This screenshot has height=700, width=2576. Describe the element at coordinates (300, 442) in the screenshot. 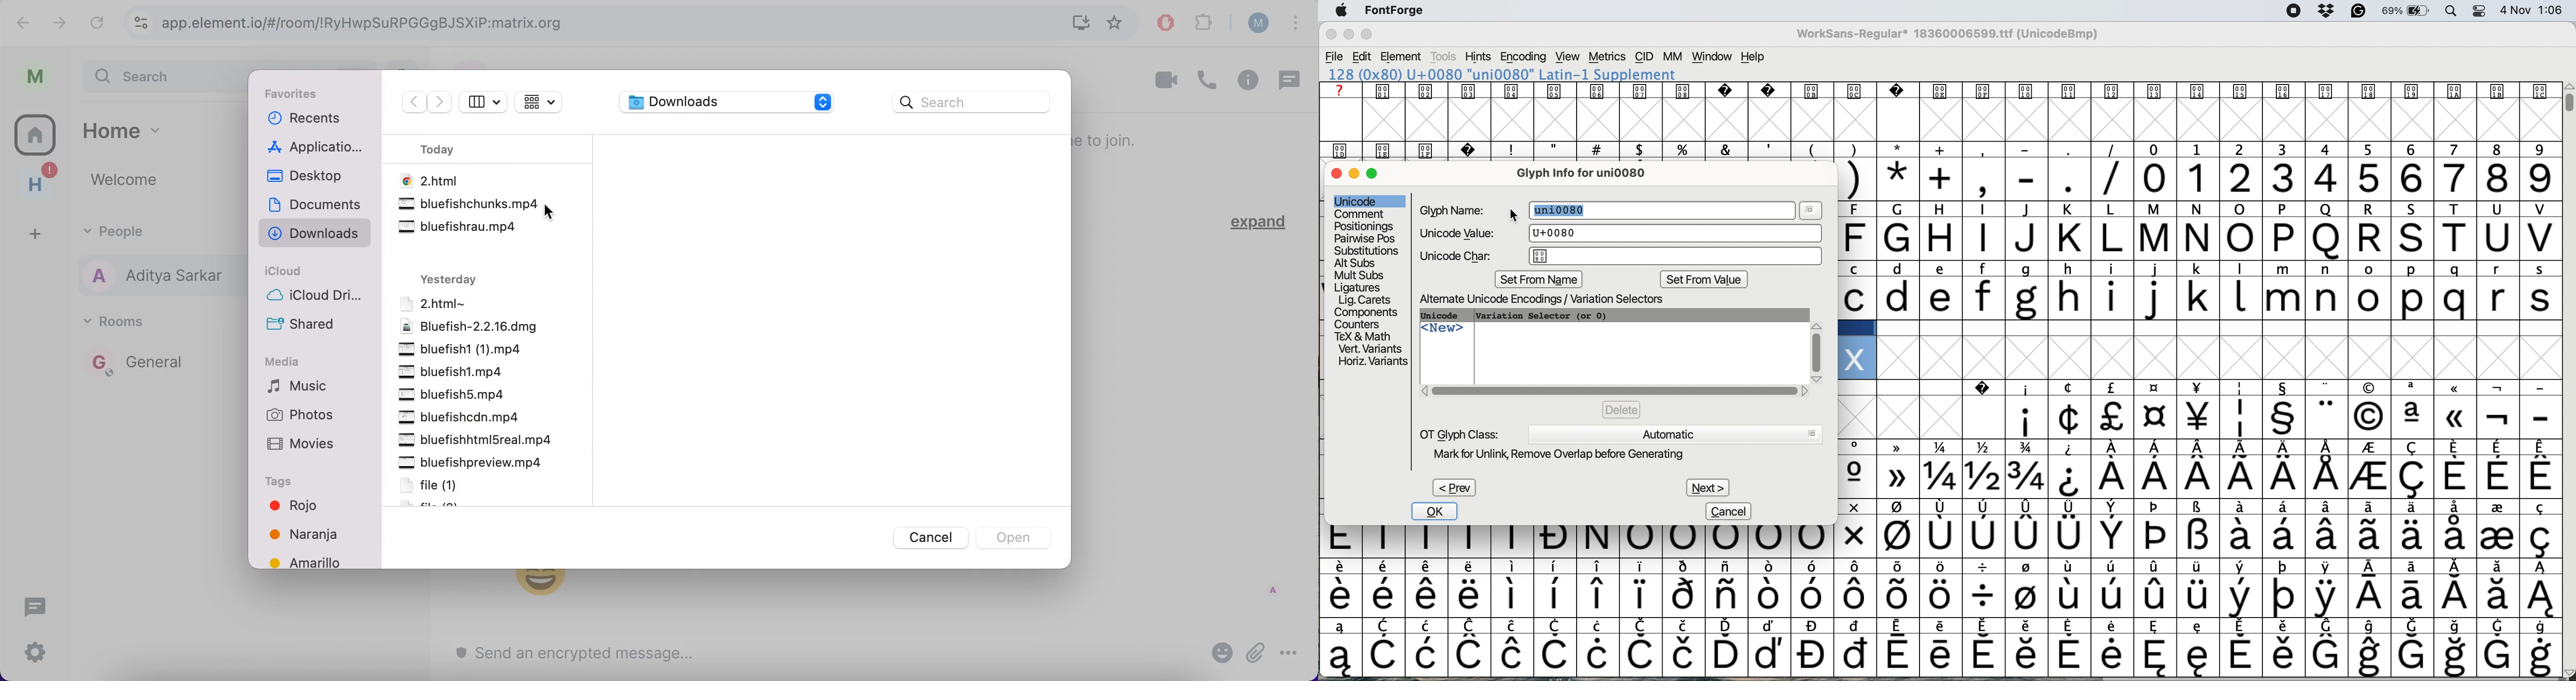

I see `movies` at that location.